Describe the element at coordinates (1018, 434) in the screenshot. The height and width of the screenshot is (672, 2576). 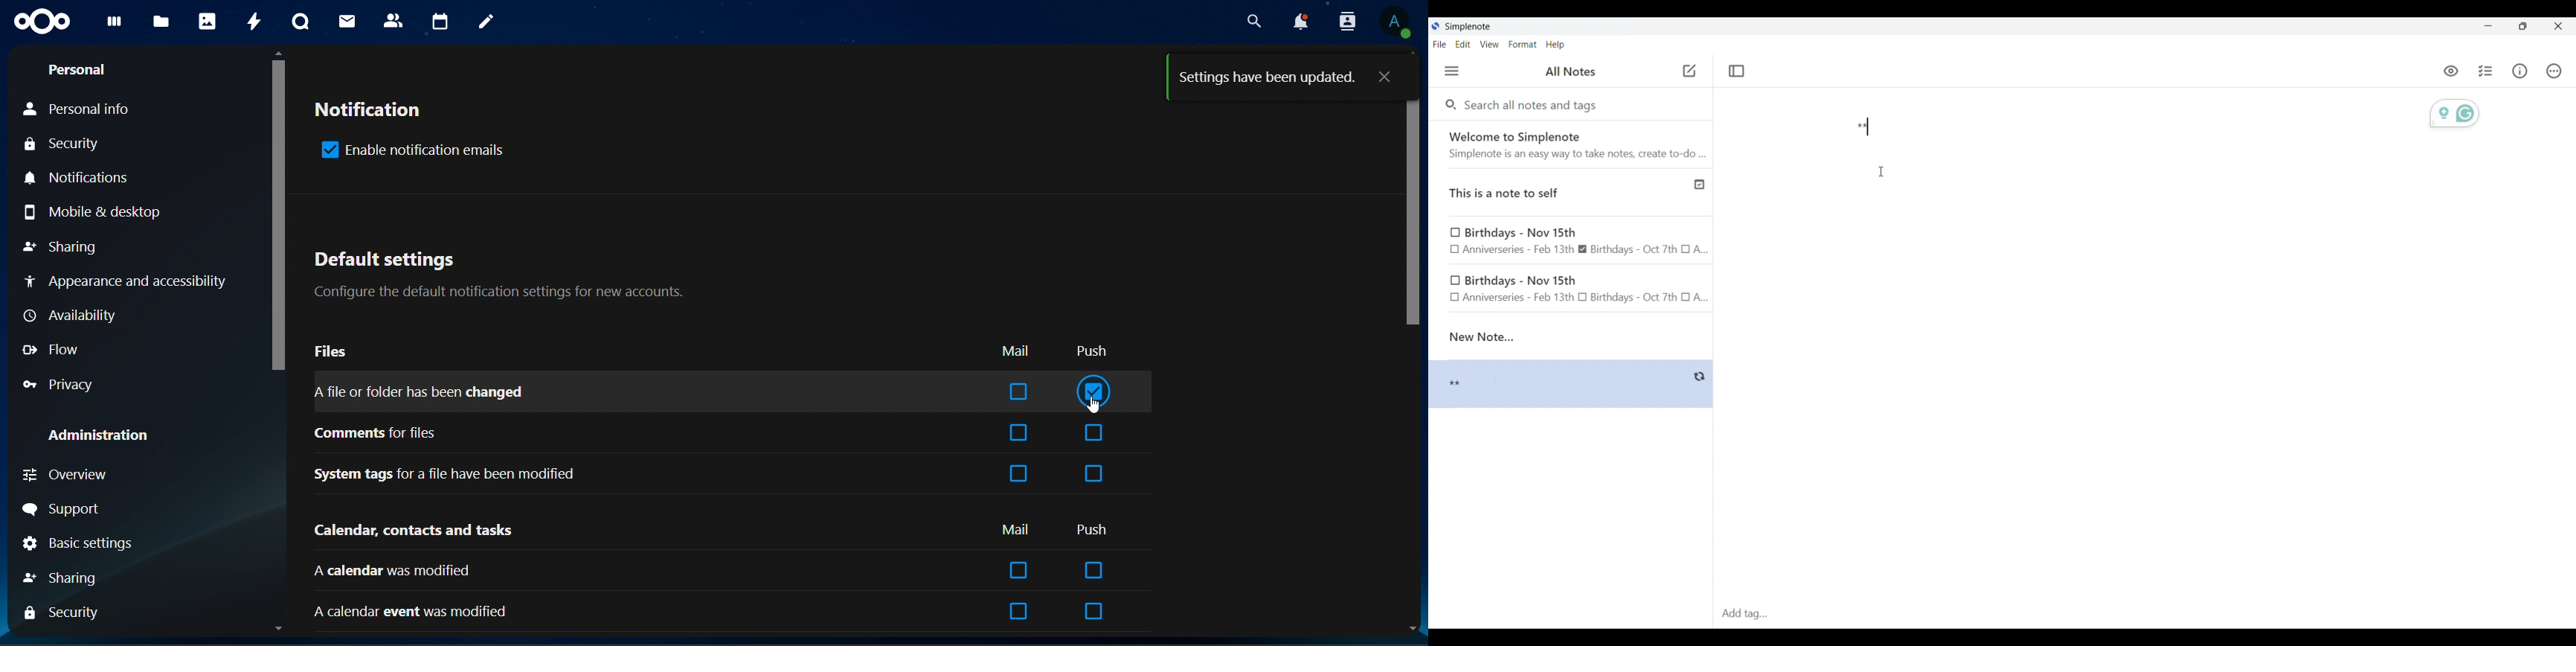
I see `box` at that location.